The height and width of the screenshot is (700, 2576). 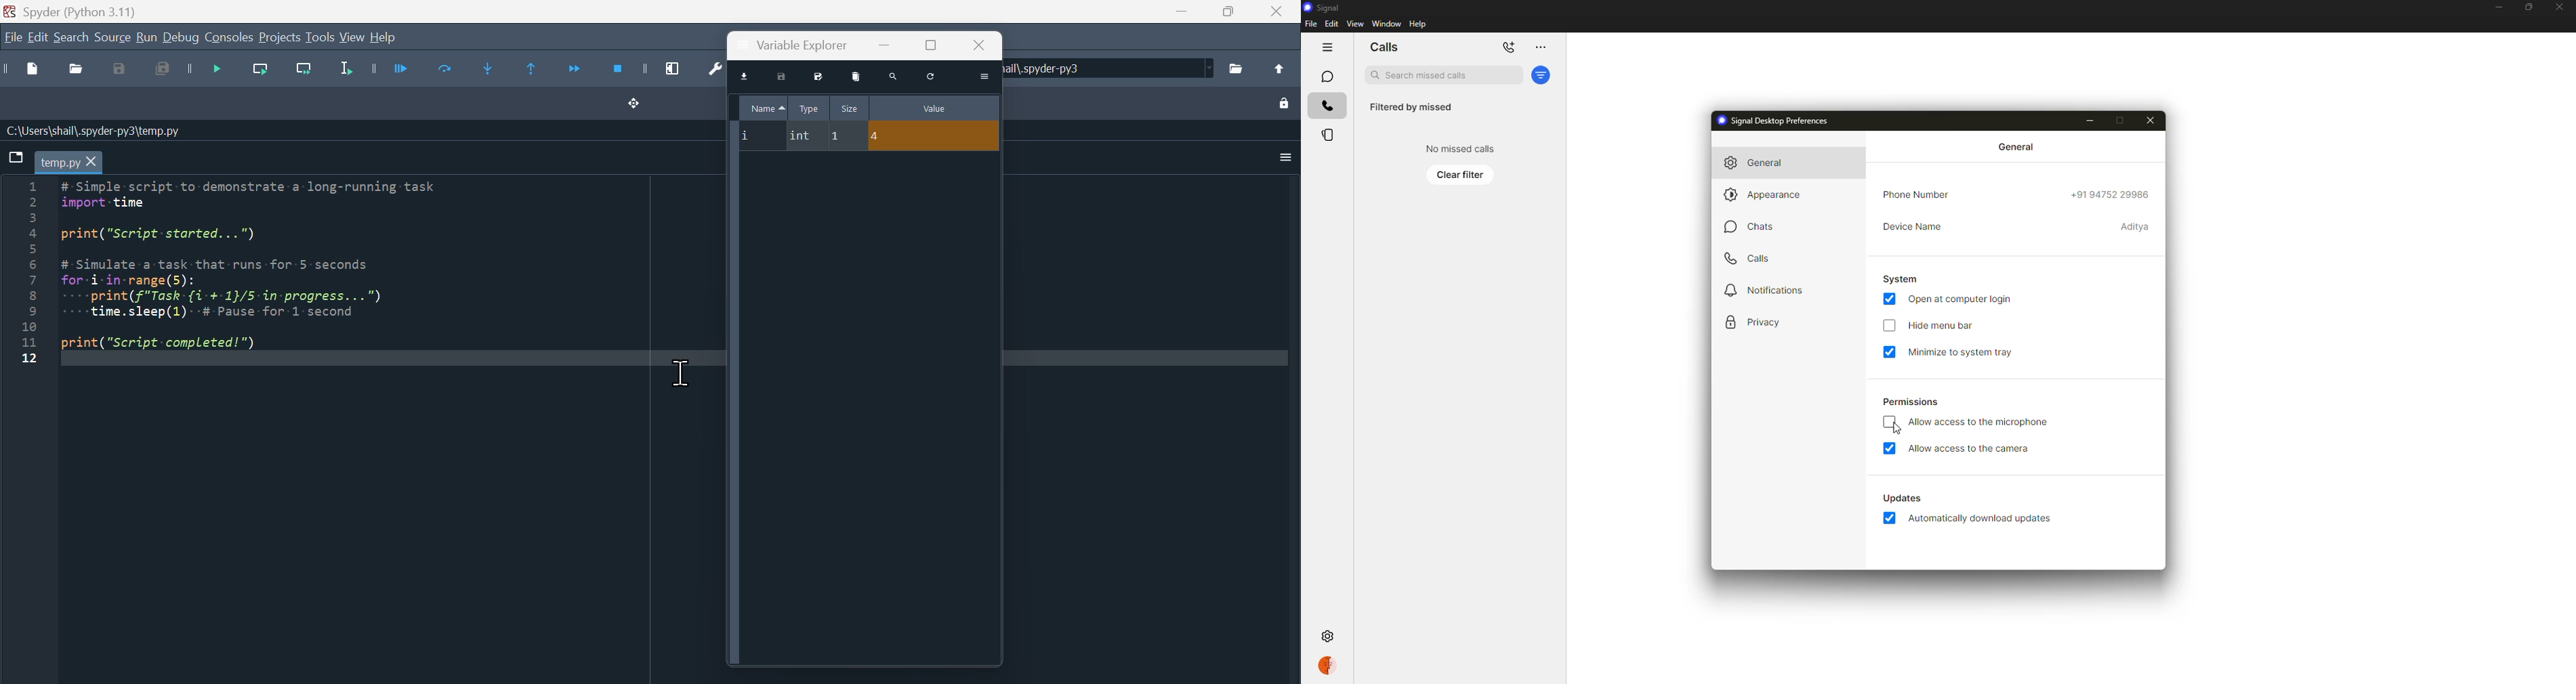 I want to click on tools, so click(x=320, y=37).